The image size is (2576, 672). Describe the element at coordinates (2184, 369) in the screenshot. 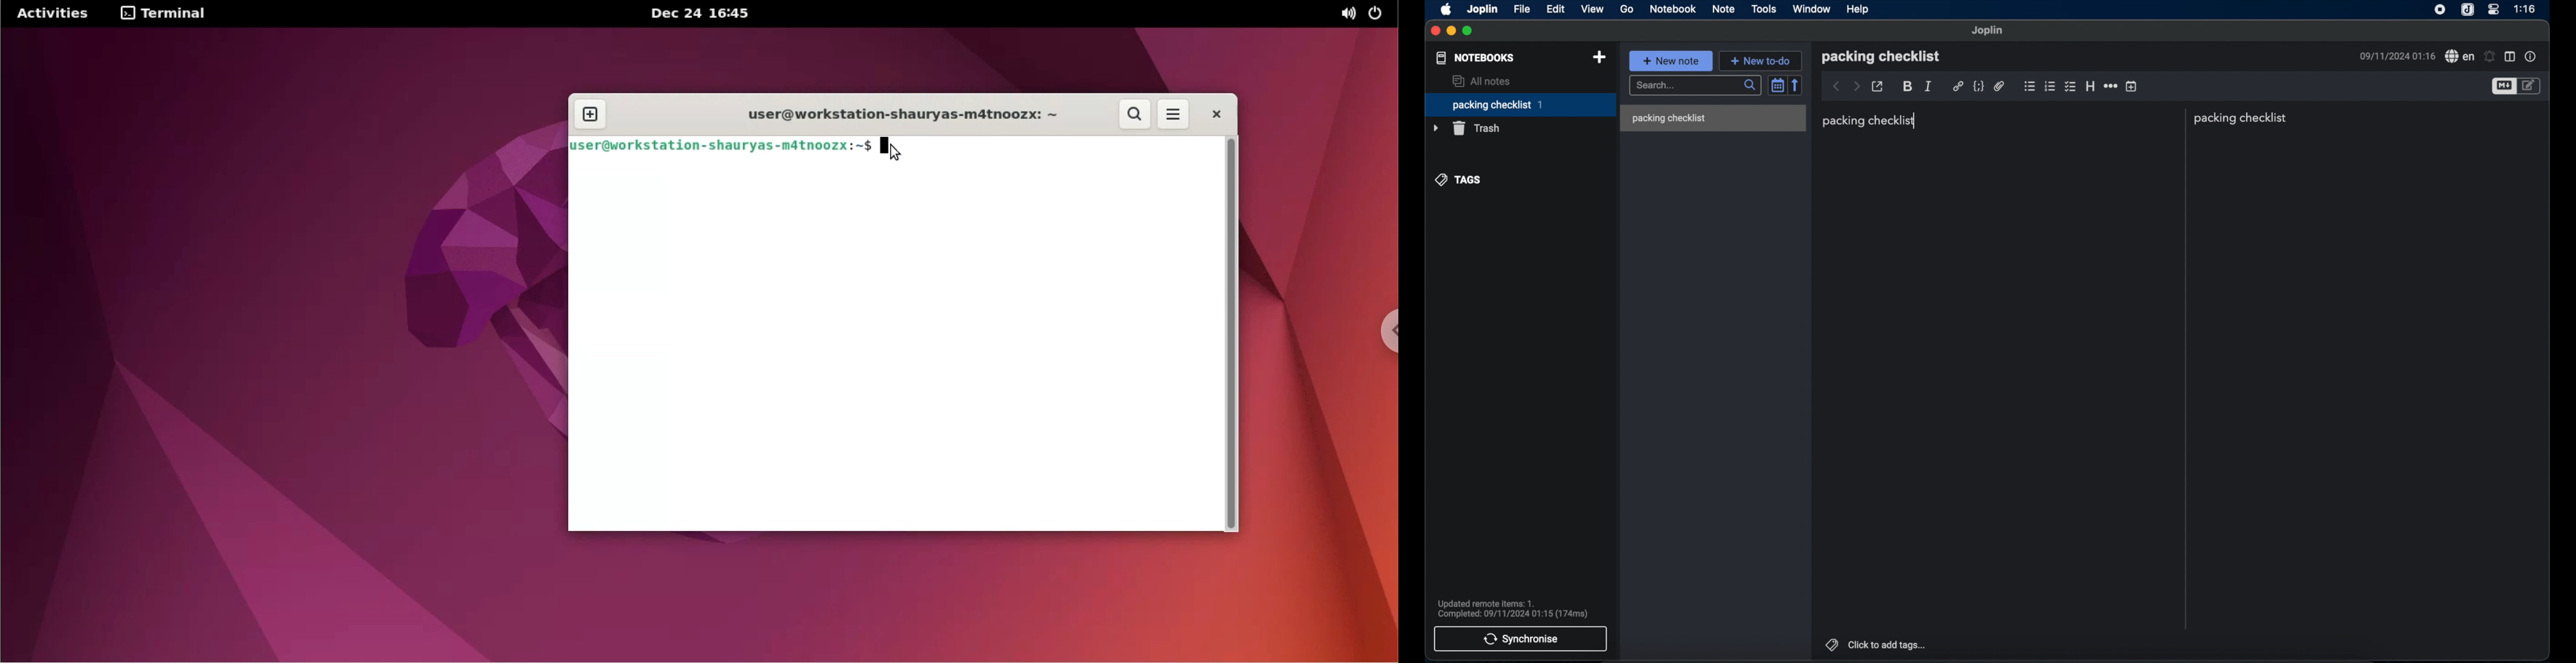

I see `divider` at that location.